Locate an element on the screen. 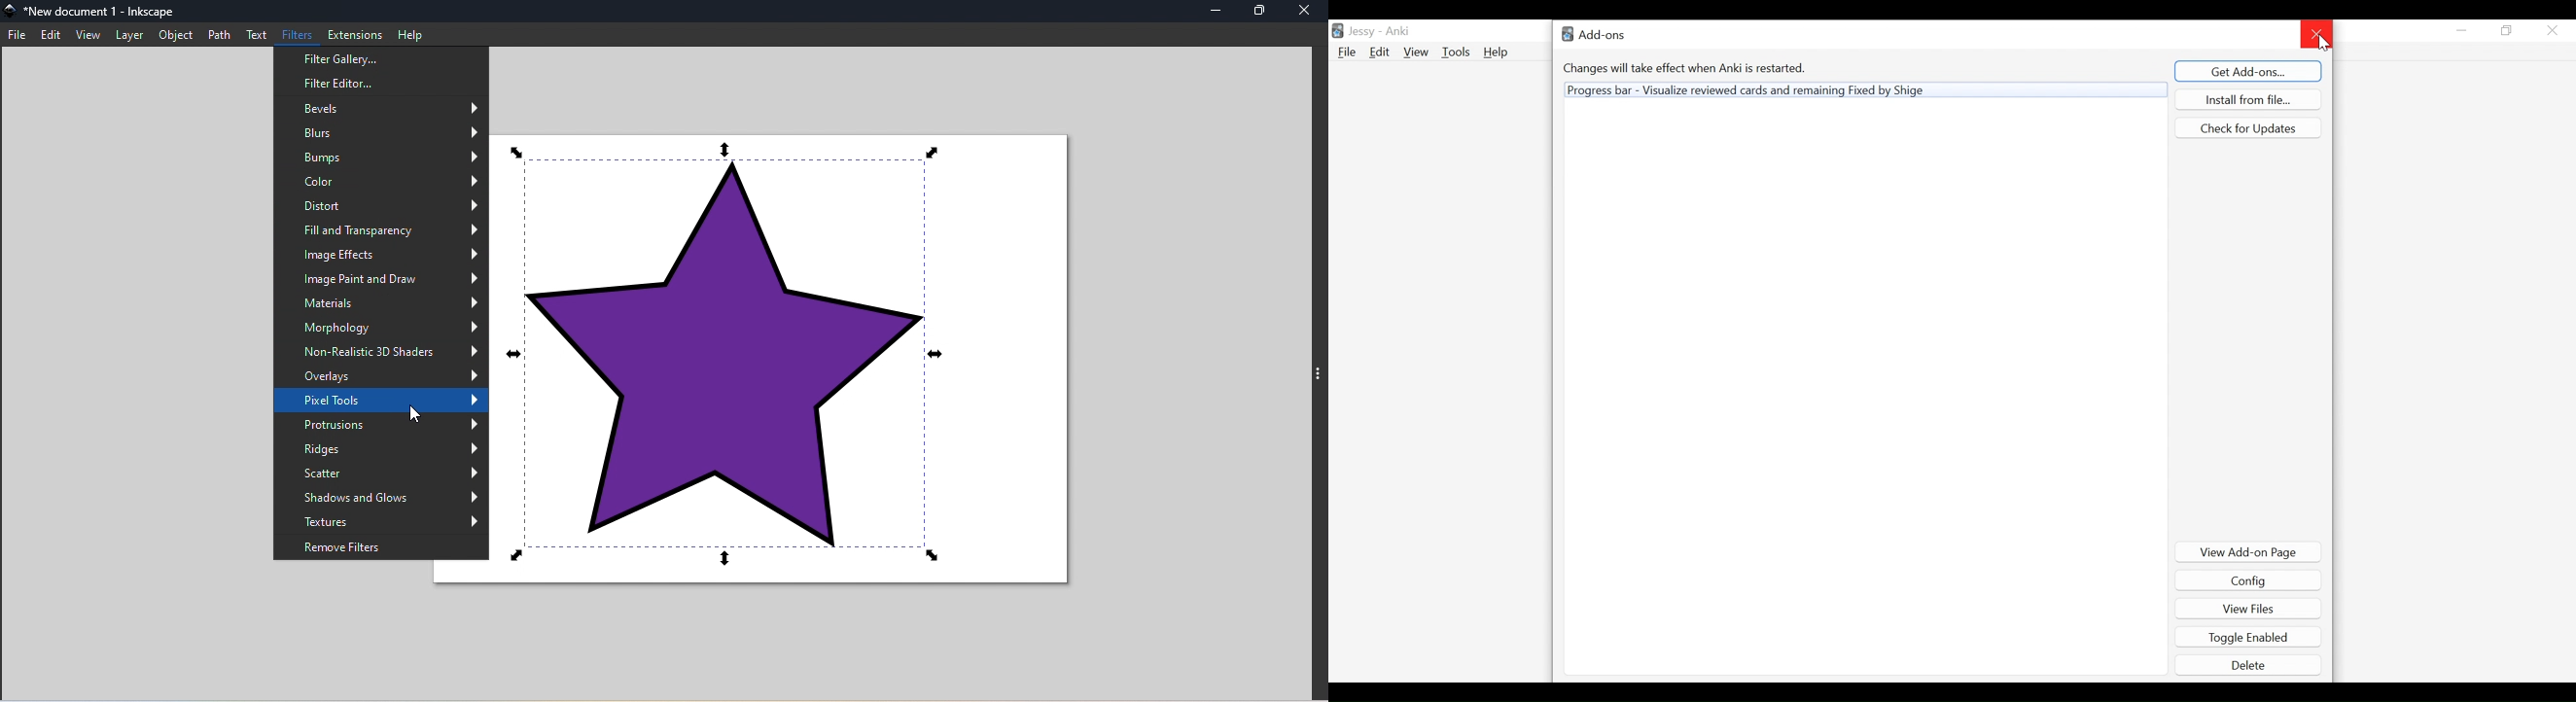 The image size is (2576, 728). Bevels is located at coordinates (381, 108).